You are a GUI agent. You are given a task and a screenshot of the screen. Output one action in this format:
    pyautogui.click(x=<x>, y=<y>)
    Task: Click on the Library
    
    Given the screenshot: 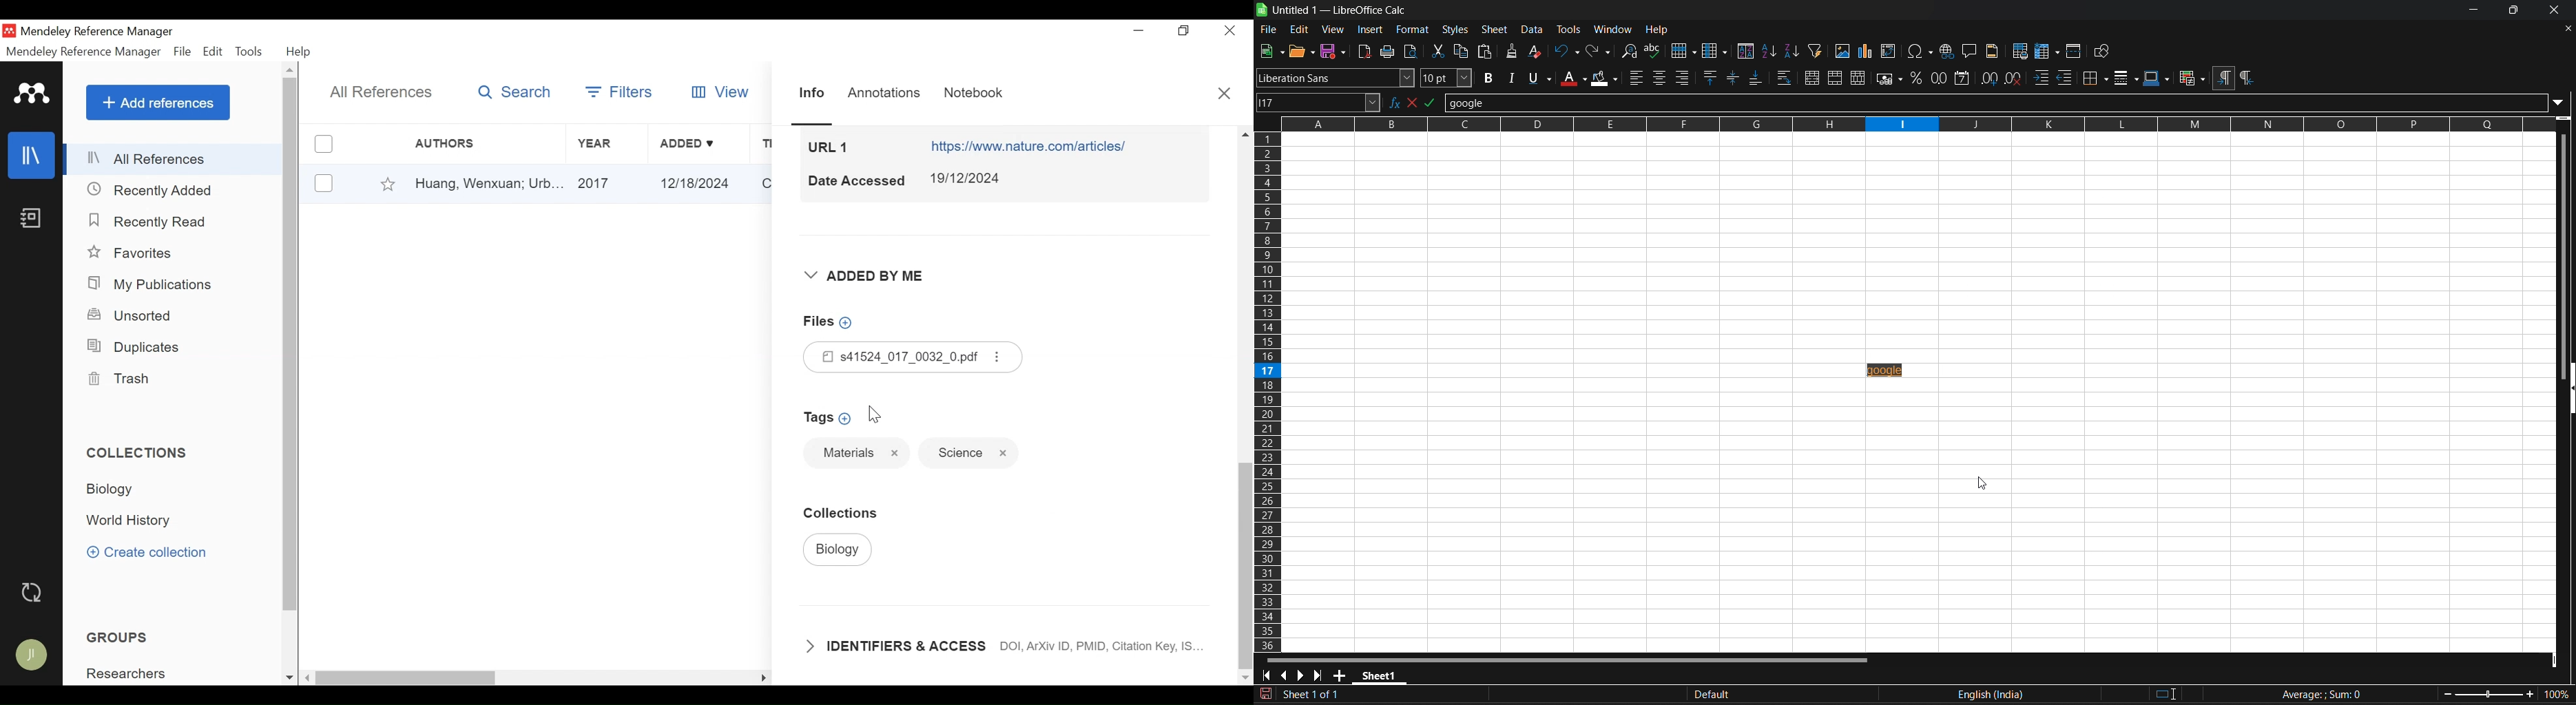 What is the action you would take?
    pyautogui.click(x=33, y=155)
    